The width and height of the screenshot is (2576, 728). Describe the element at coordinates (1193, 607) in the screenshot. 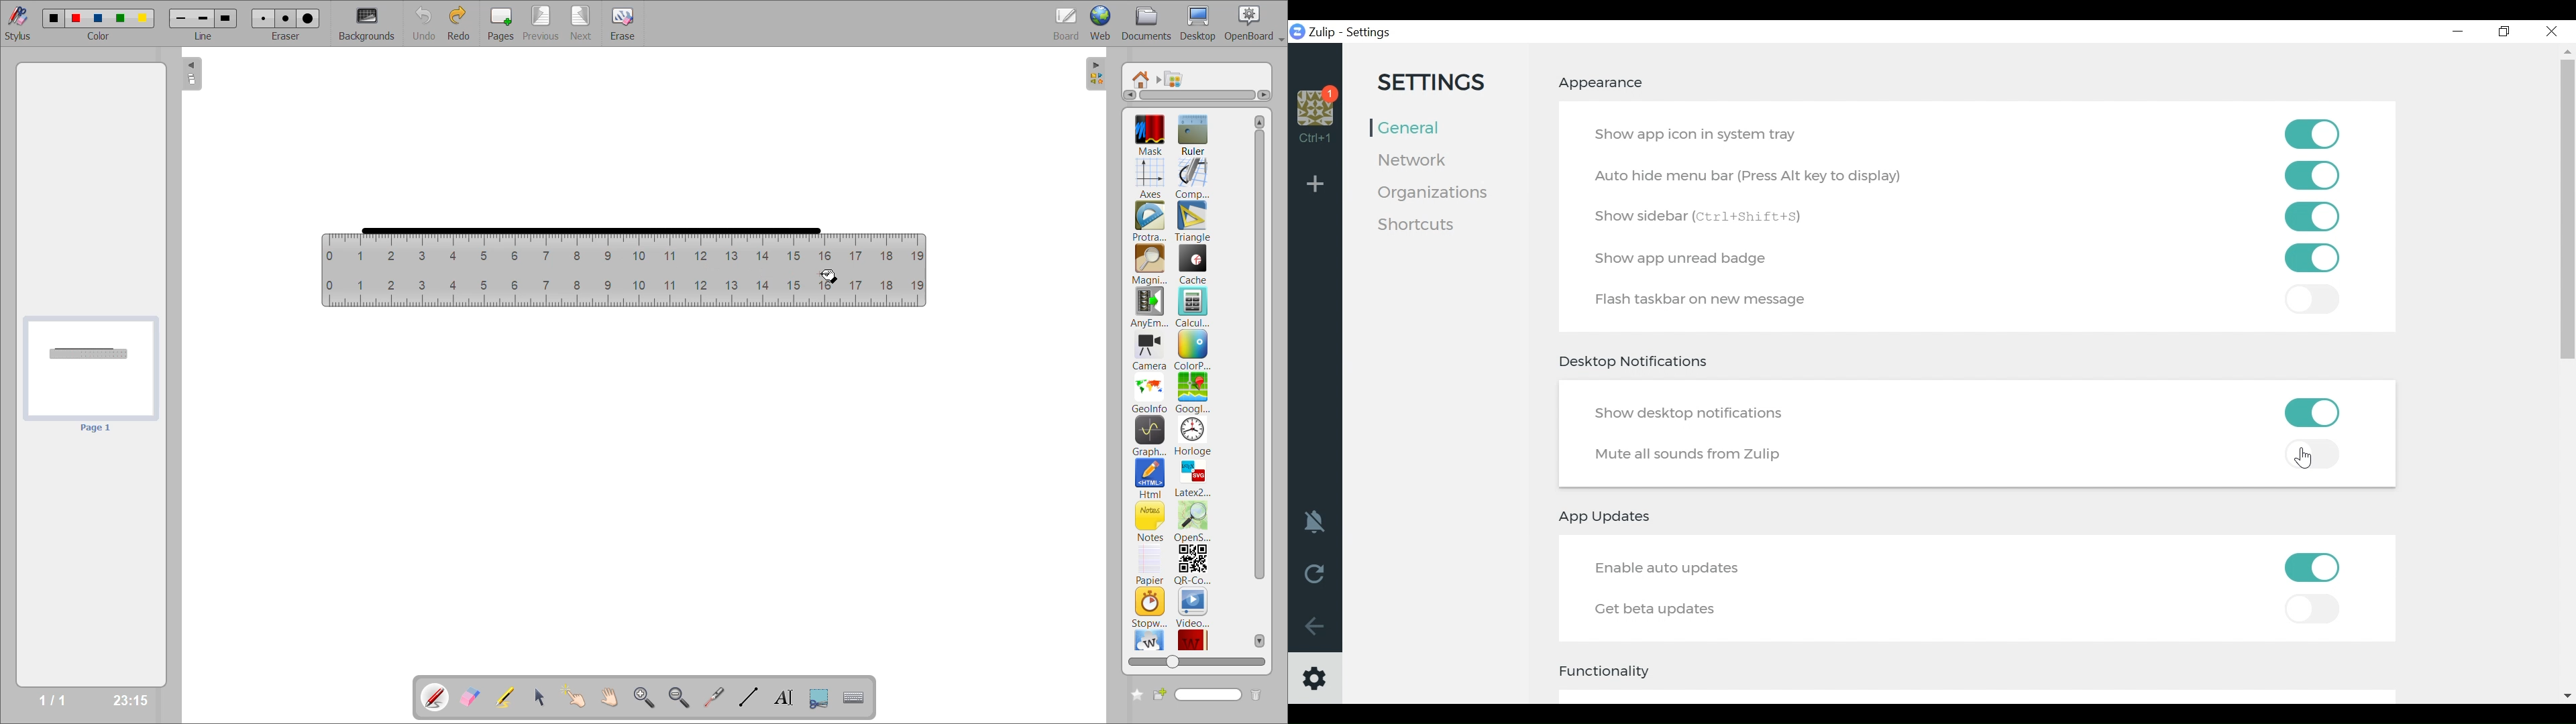

I see `video` at that location.